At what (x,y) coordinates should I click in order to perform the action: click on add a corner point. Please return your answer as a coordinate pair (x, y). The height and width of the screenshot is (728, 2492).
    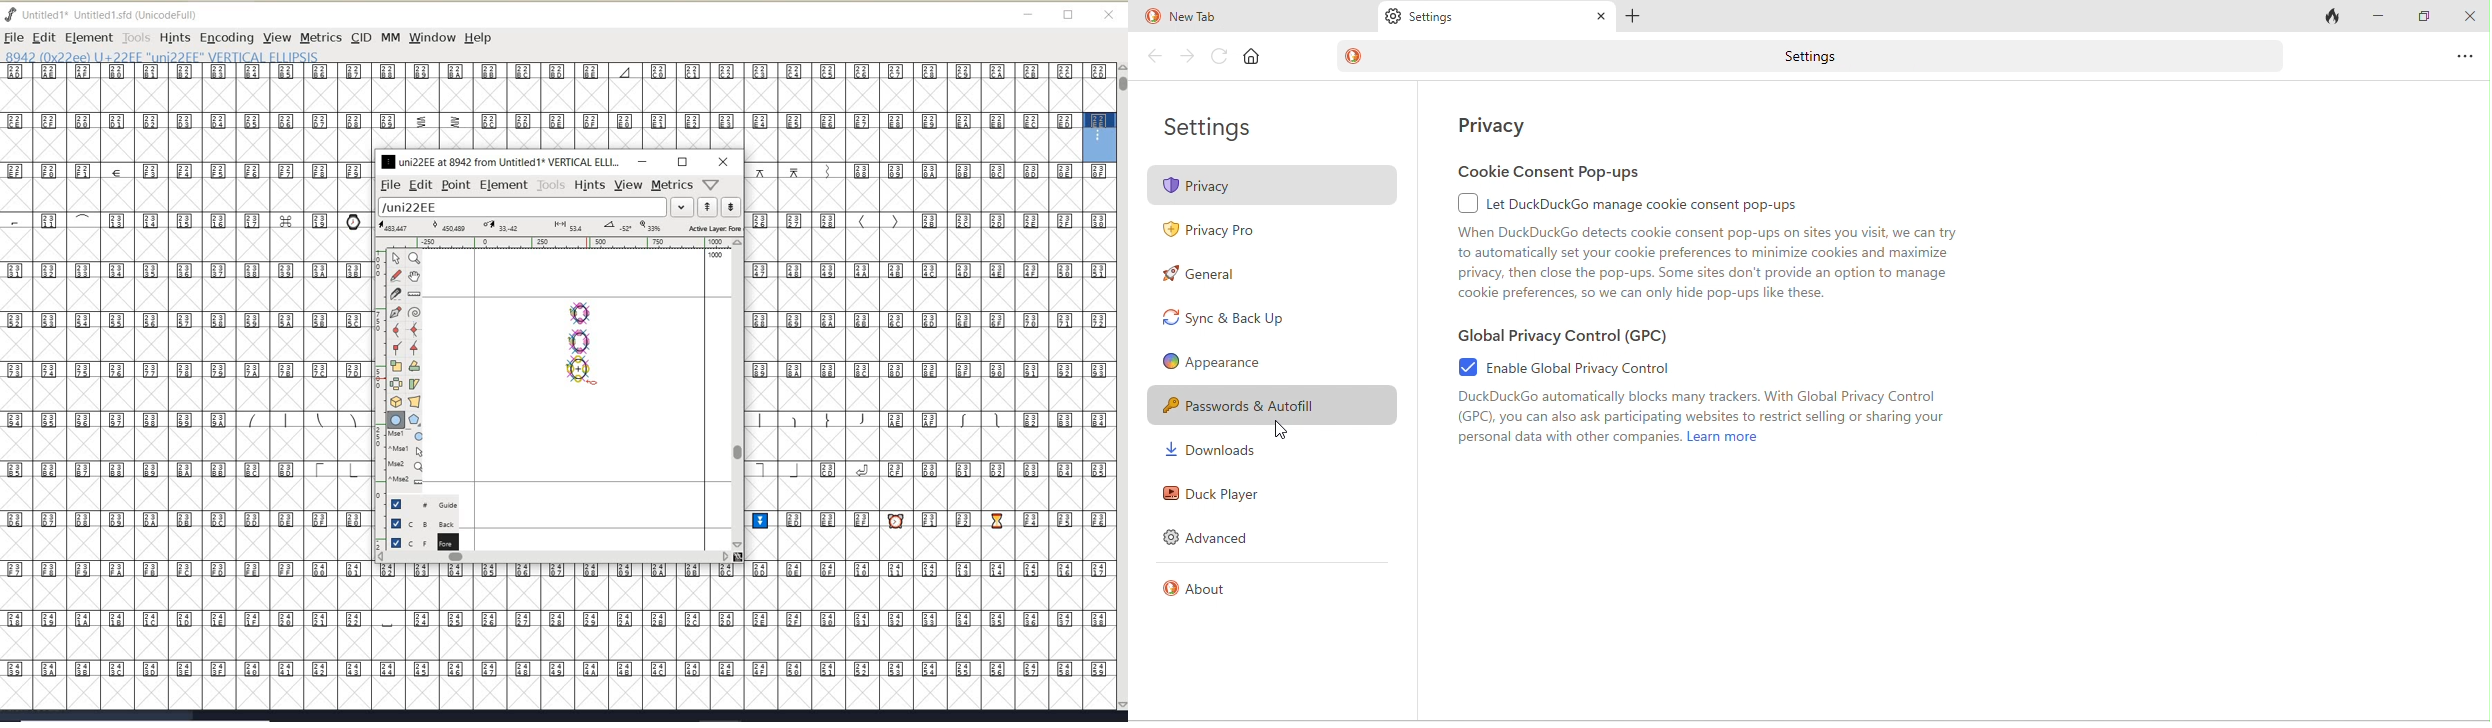
    Looking at the image, I should click on (398, 347).